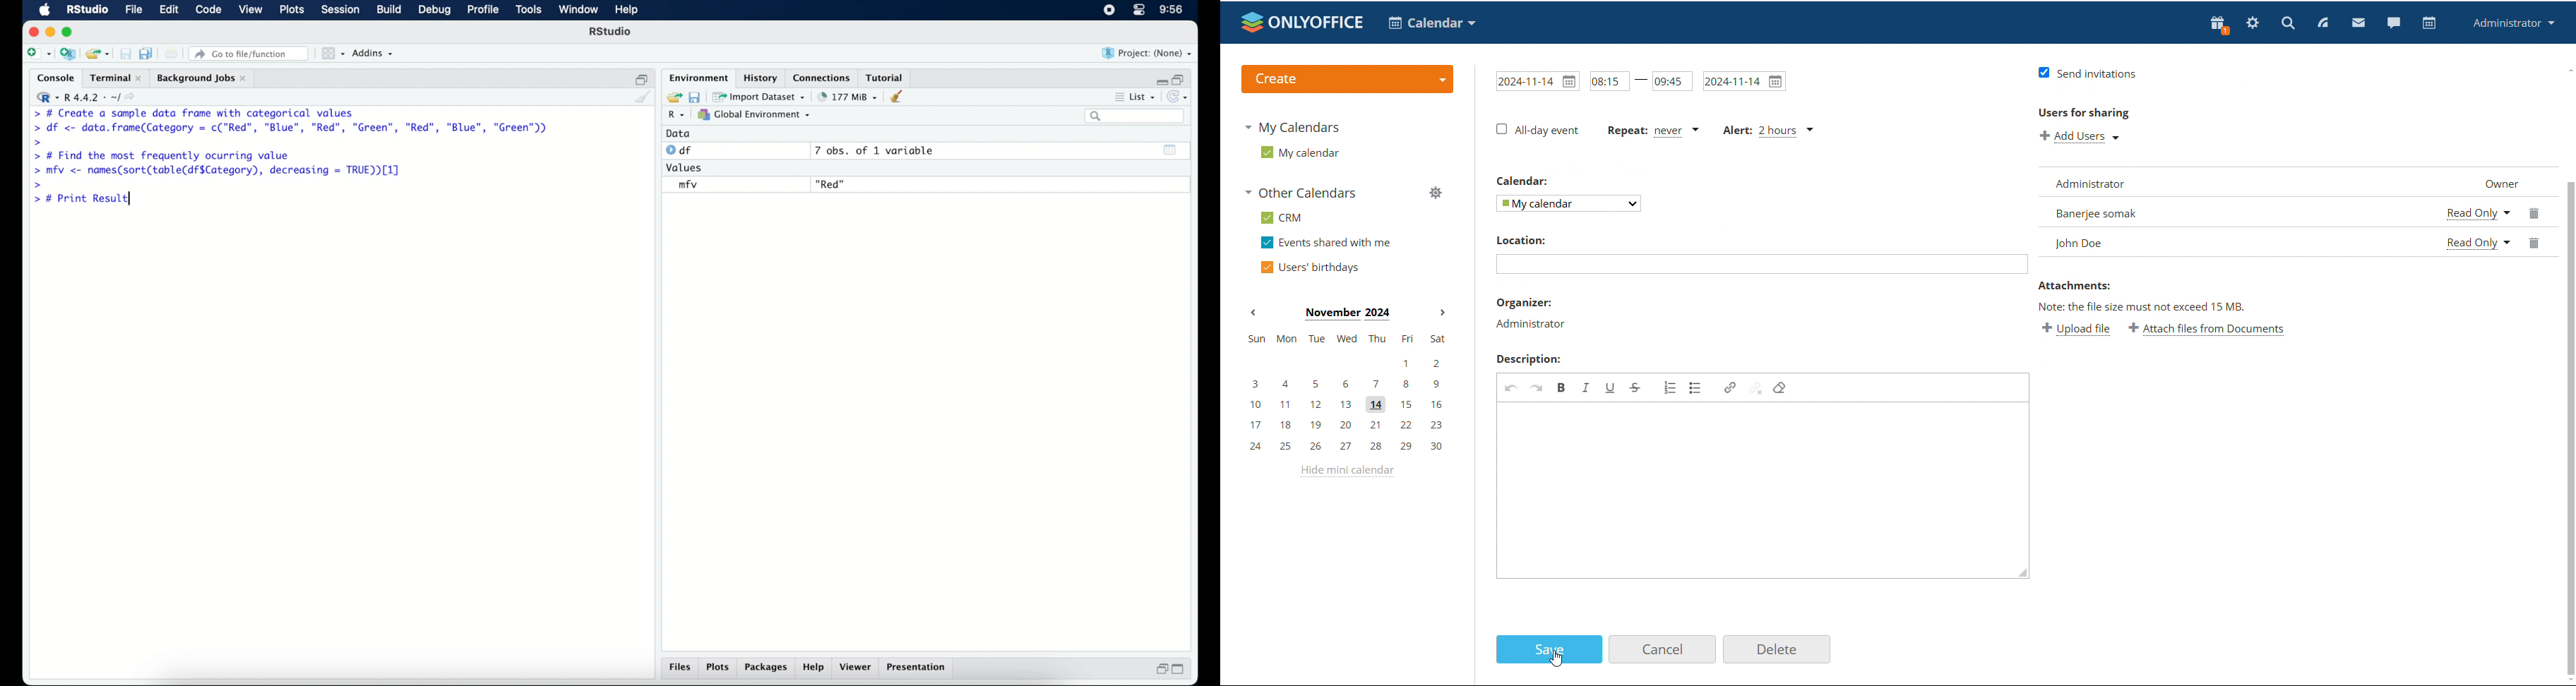  Describe the element at coordinates (1436, 193) in the screenshot. I see `manage` at that location.